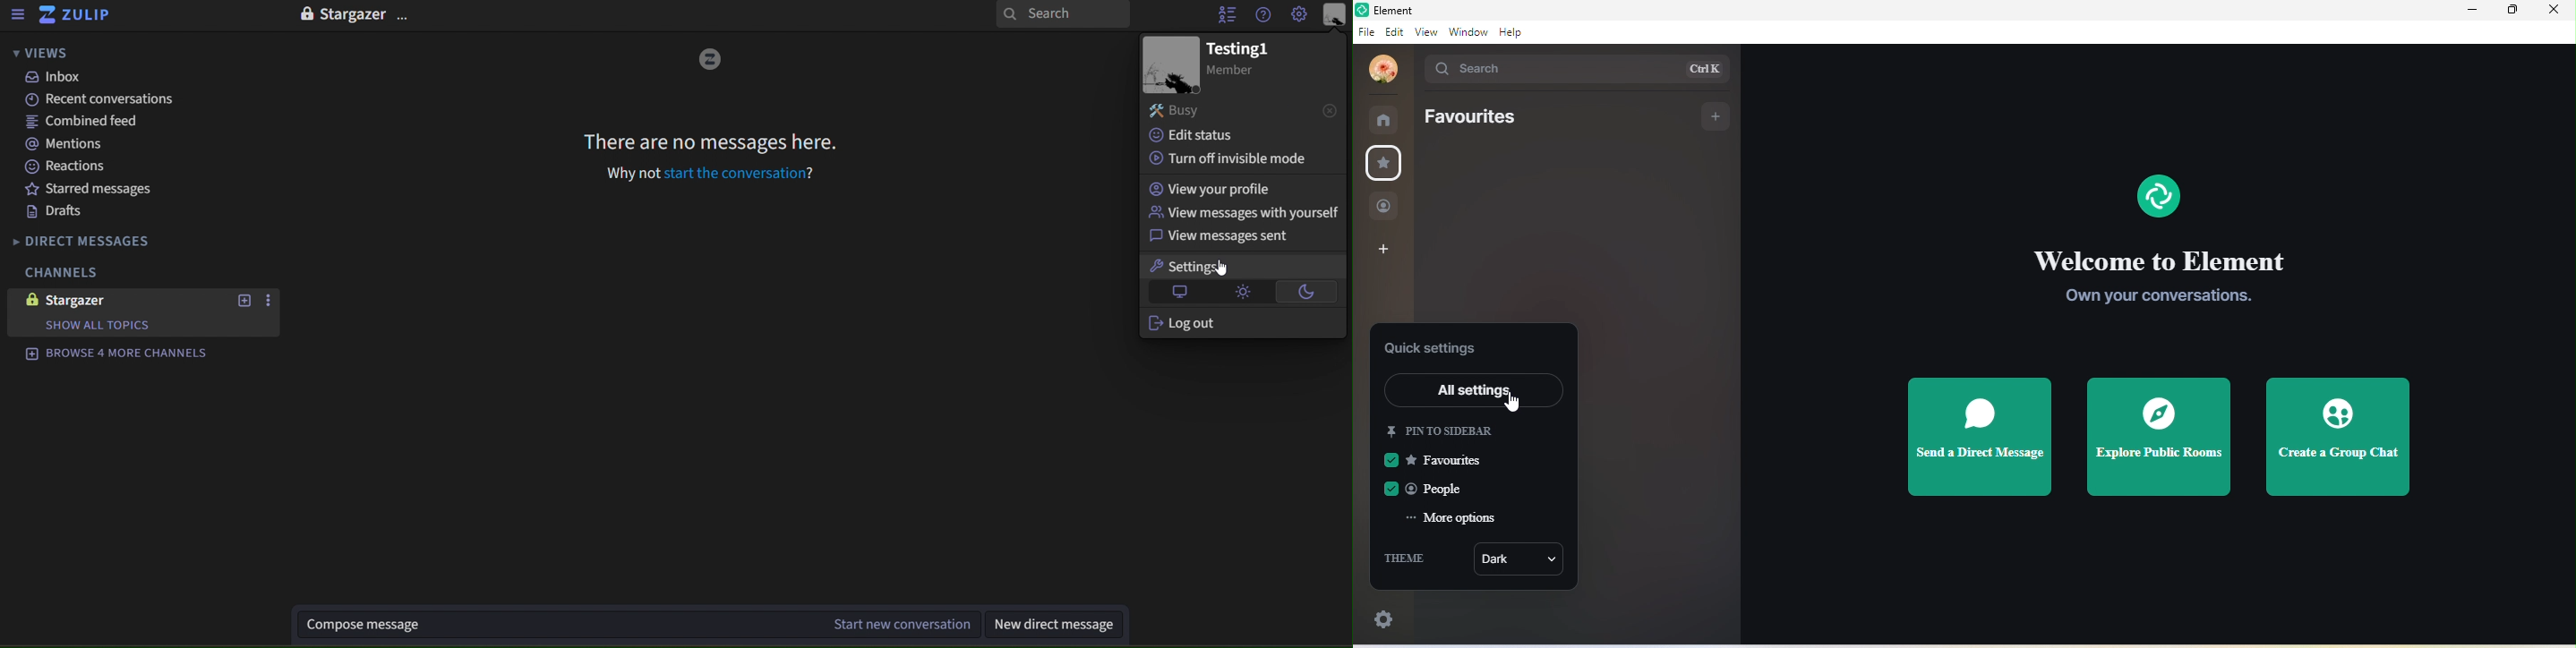  What do you see at coordinates (1366, 34) in the screenshot?
I see `file` at bounding box center [1366, 34].